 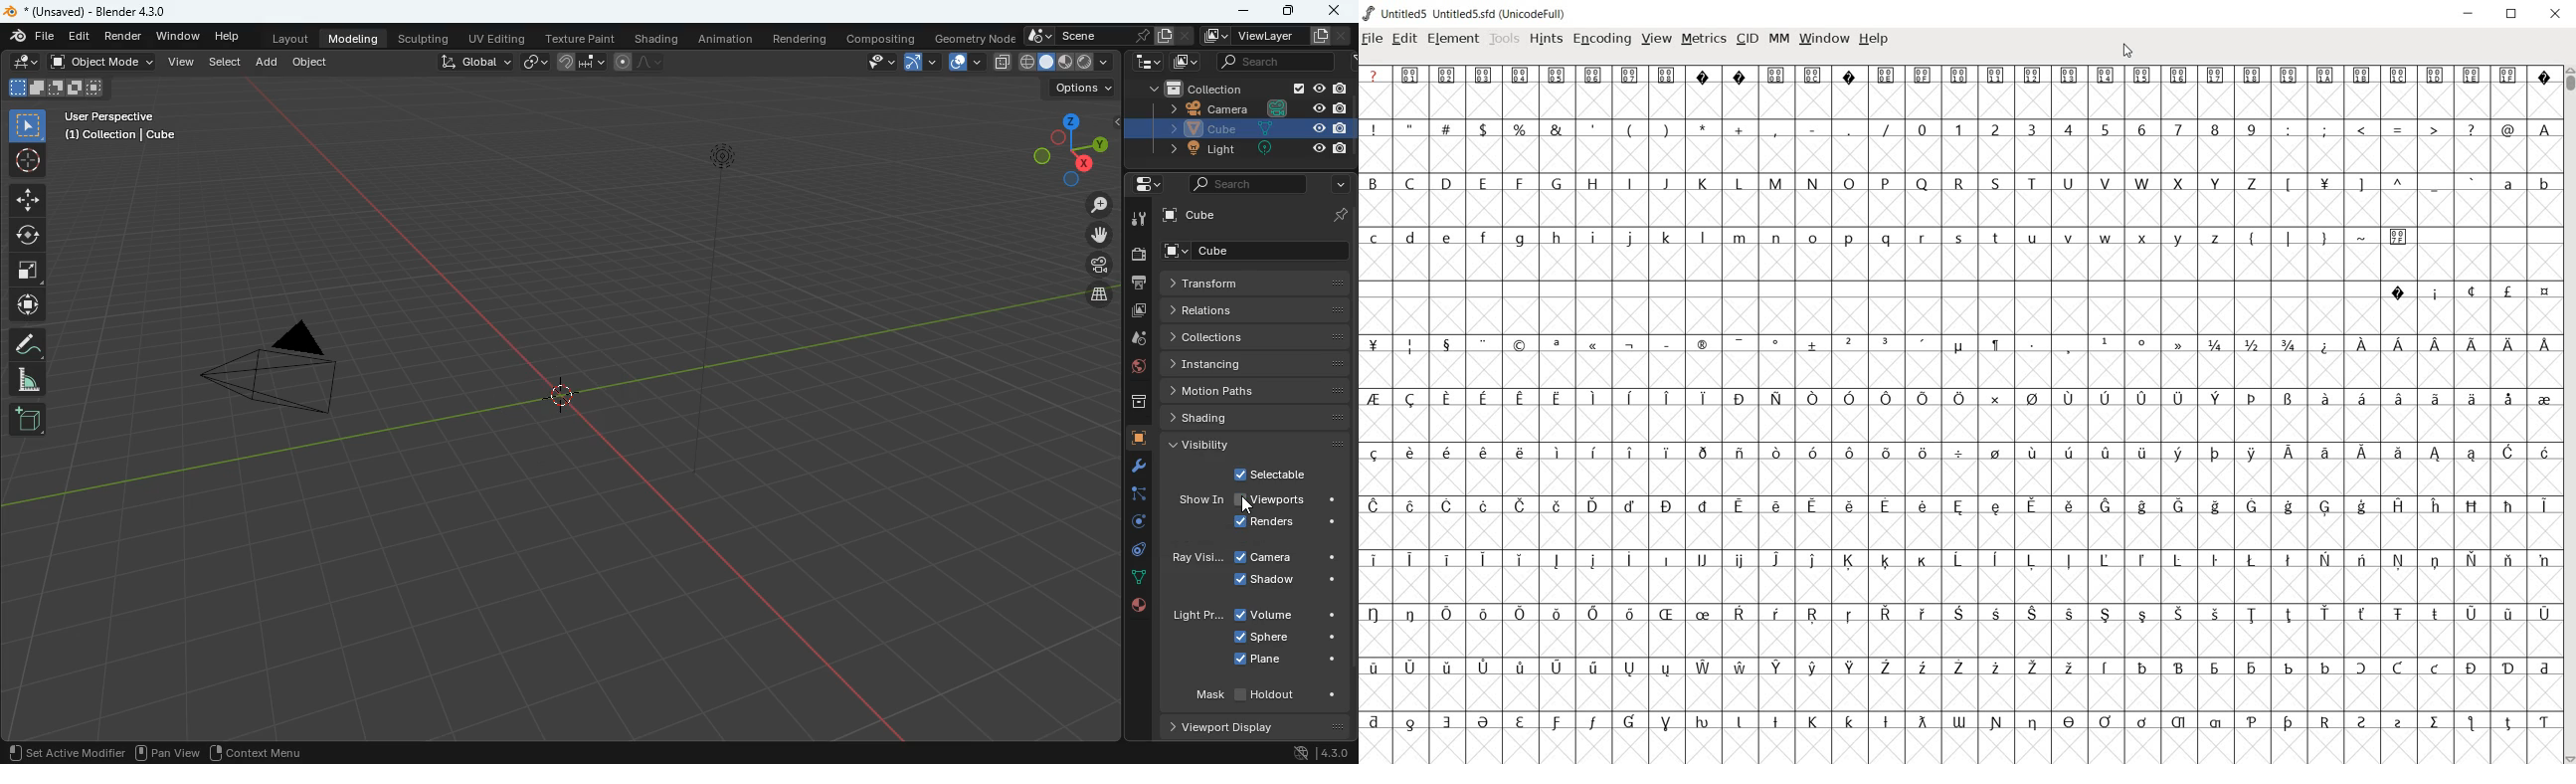 What do you see at coordinates (2105, 722) in the screenshot?
I see `Symbol` at bounding box center [2105, 722].